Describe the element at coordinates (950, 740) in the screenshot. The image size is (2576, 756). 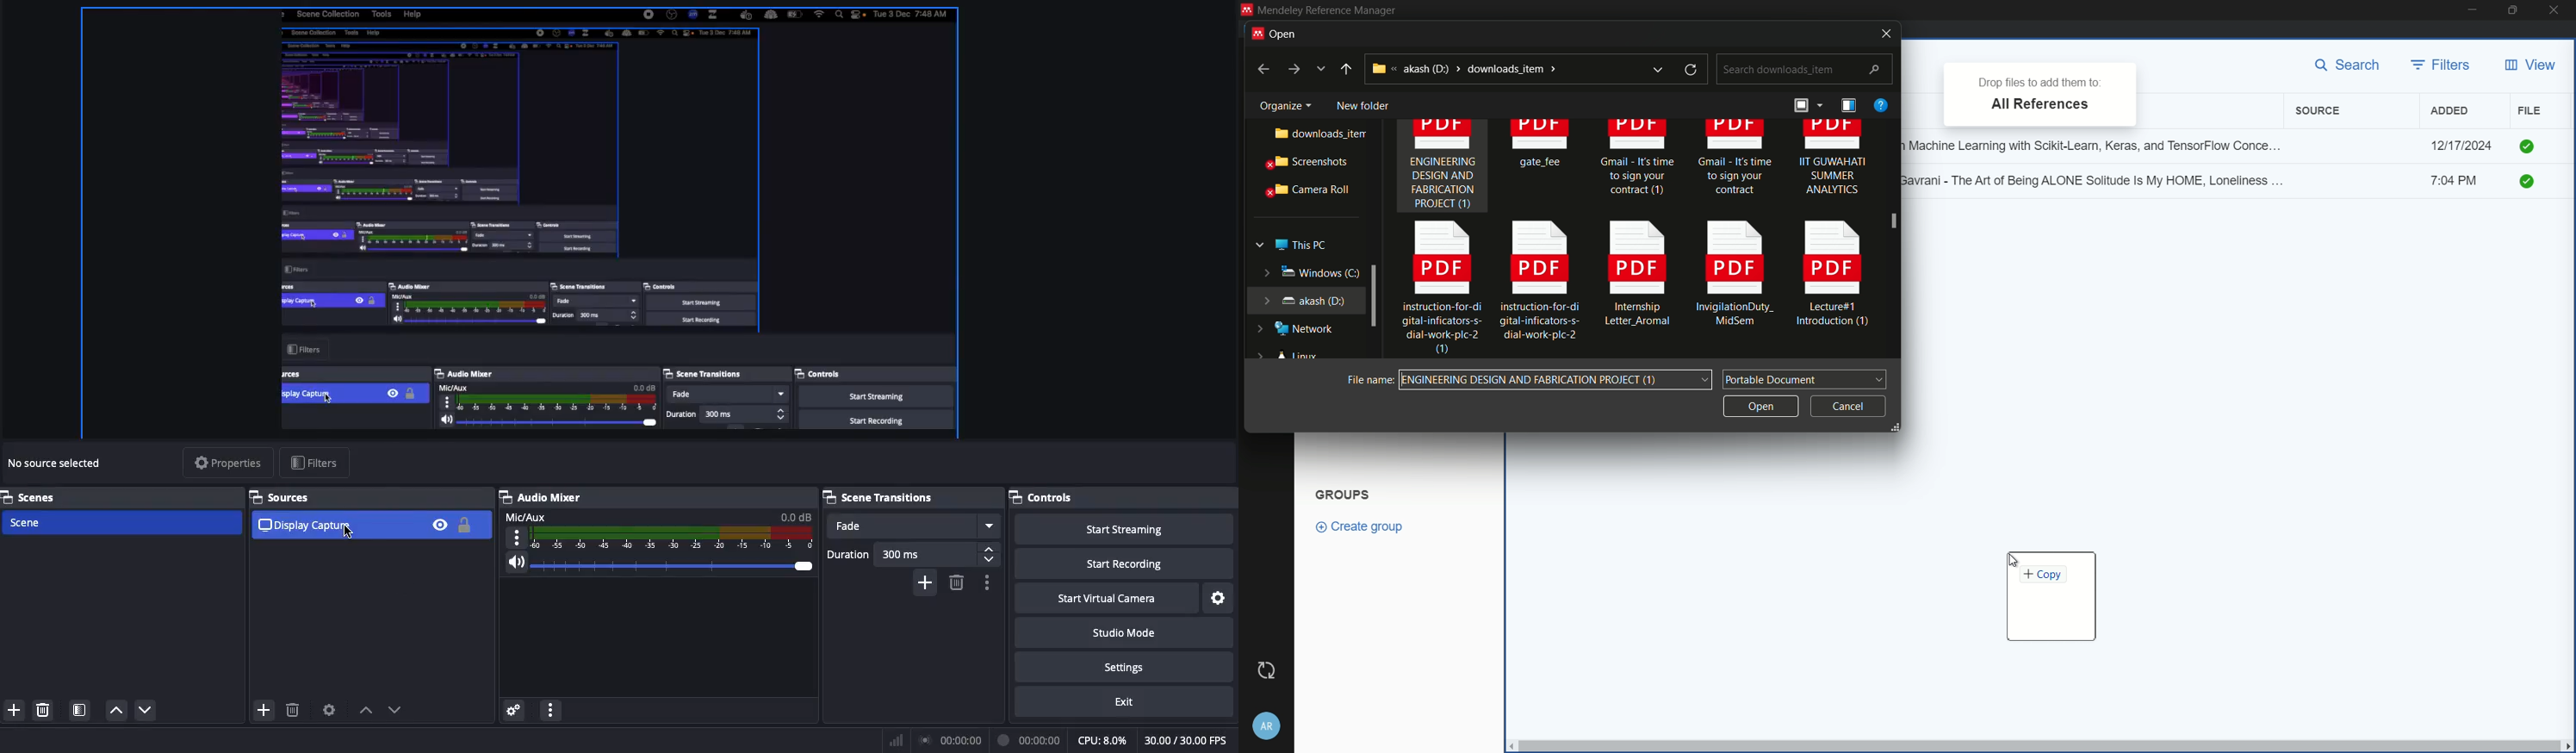
I see `Broadcast` at that location.